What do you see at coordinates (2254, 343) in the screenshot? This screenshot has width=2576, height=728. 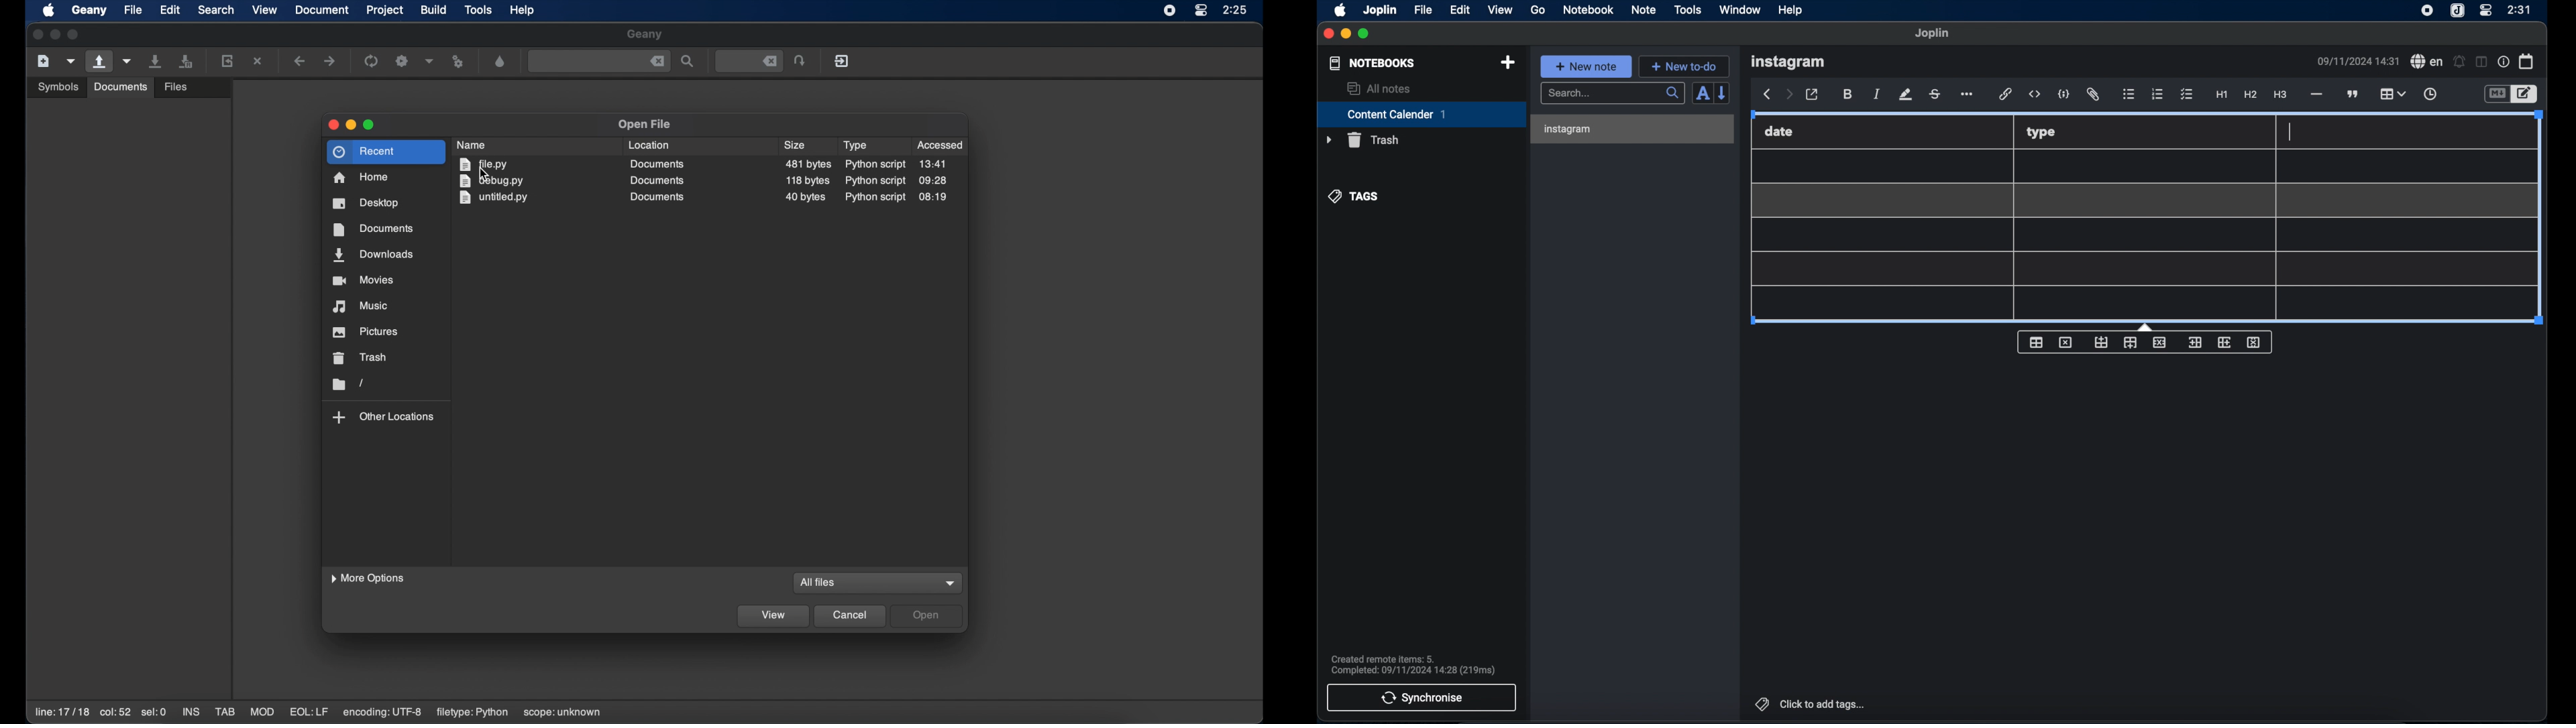 I see `delete column` at bounding box center [2254, 343].